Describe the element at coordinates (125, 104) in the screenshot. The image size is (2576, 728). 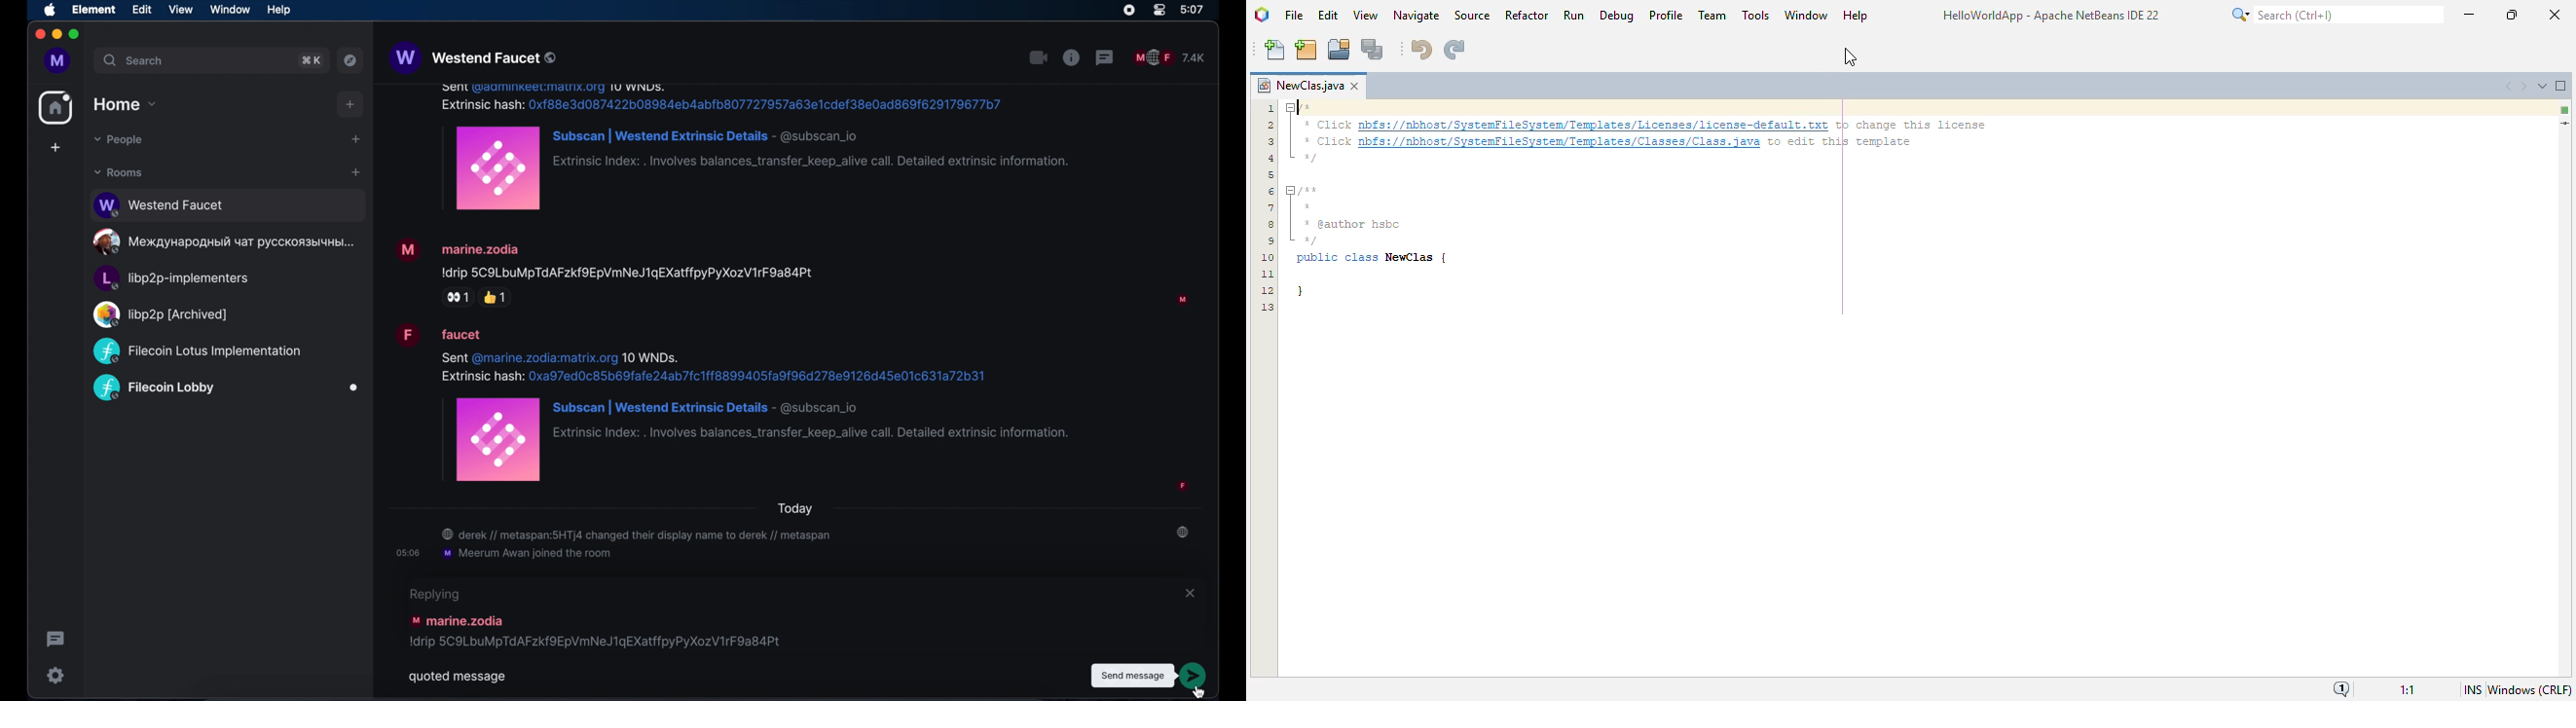
I see `home drop down` at that location.